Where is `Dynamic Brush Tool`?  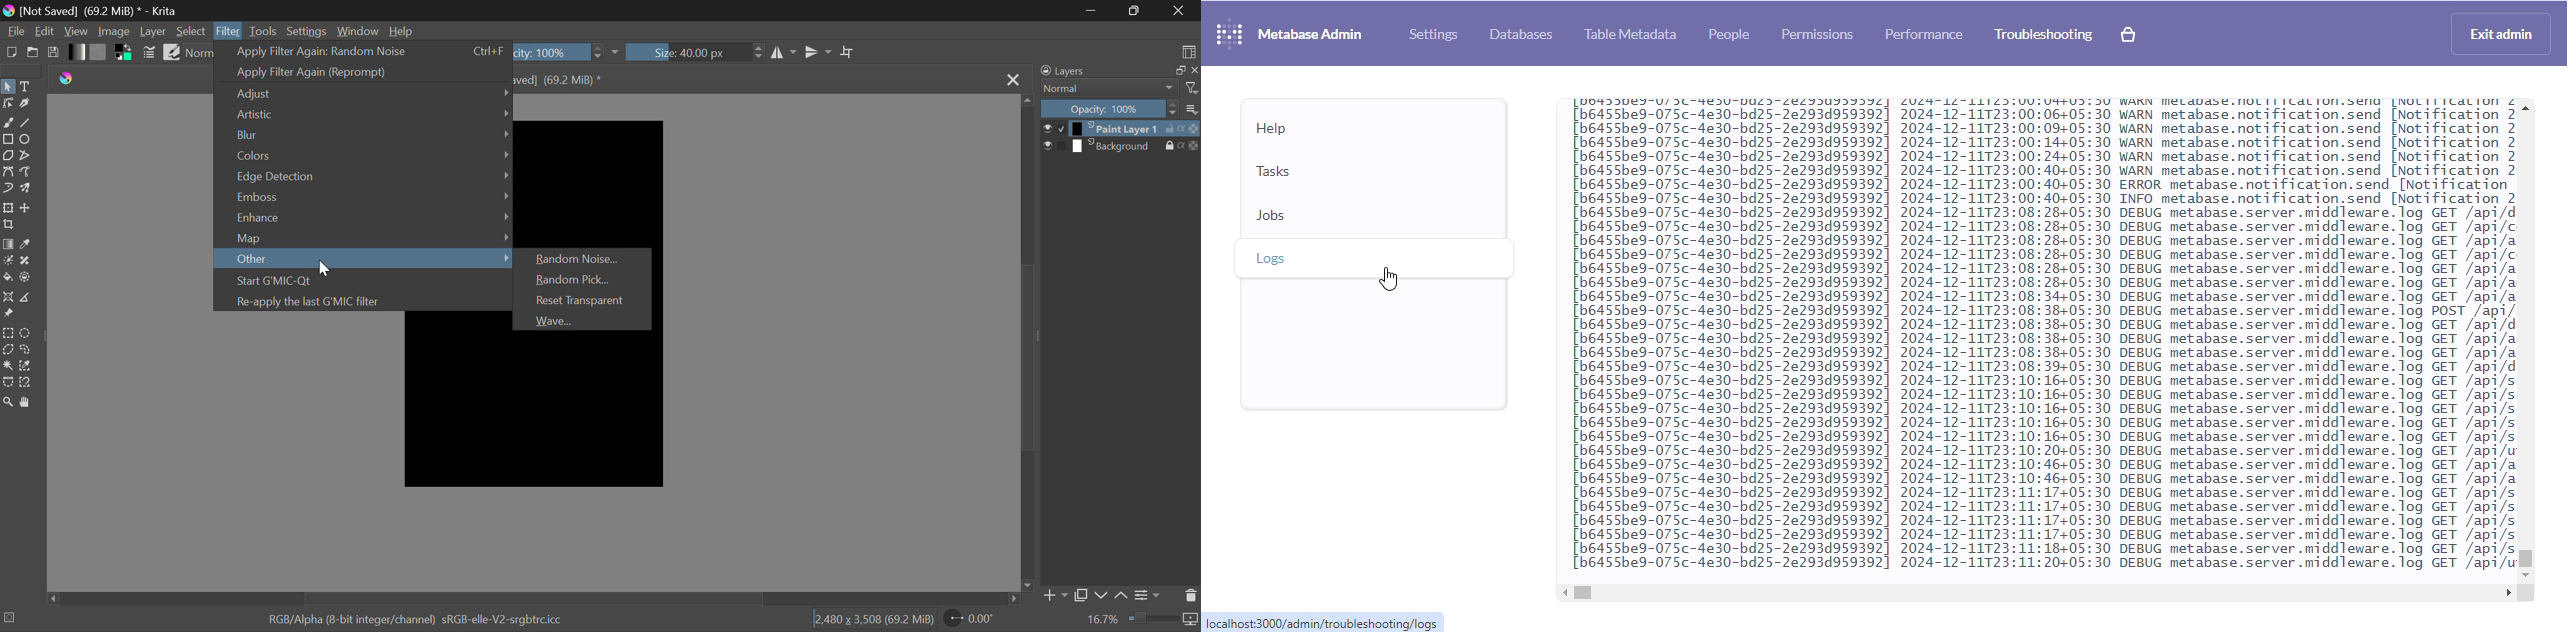
Dynamic Brush Tool is located at coordinates (8, 189).